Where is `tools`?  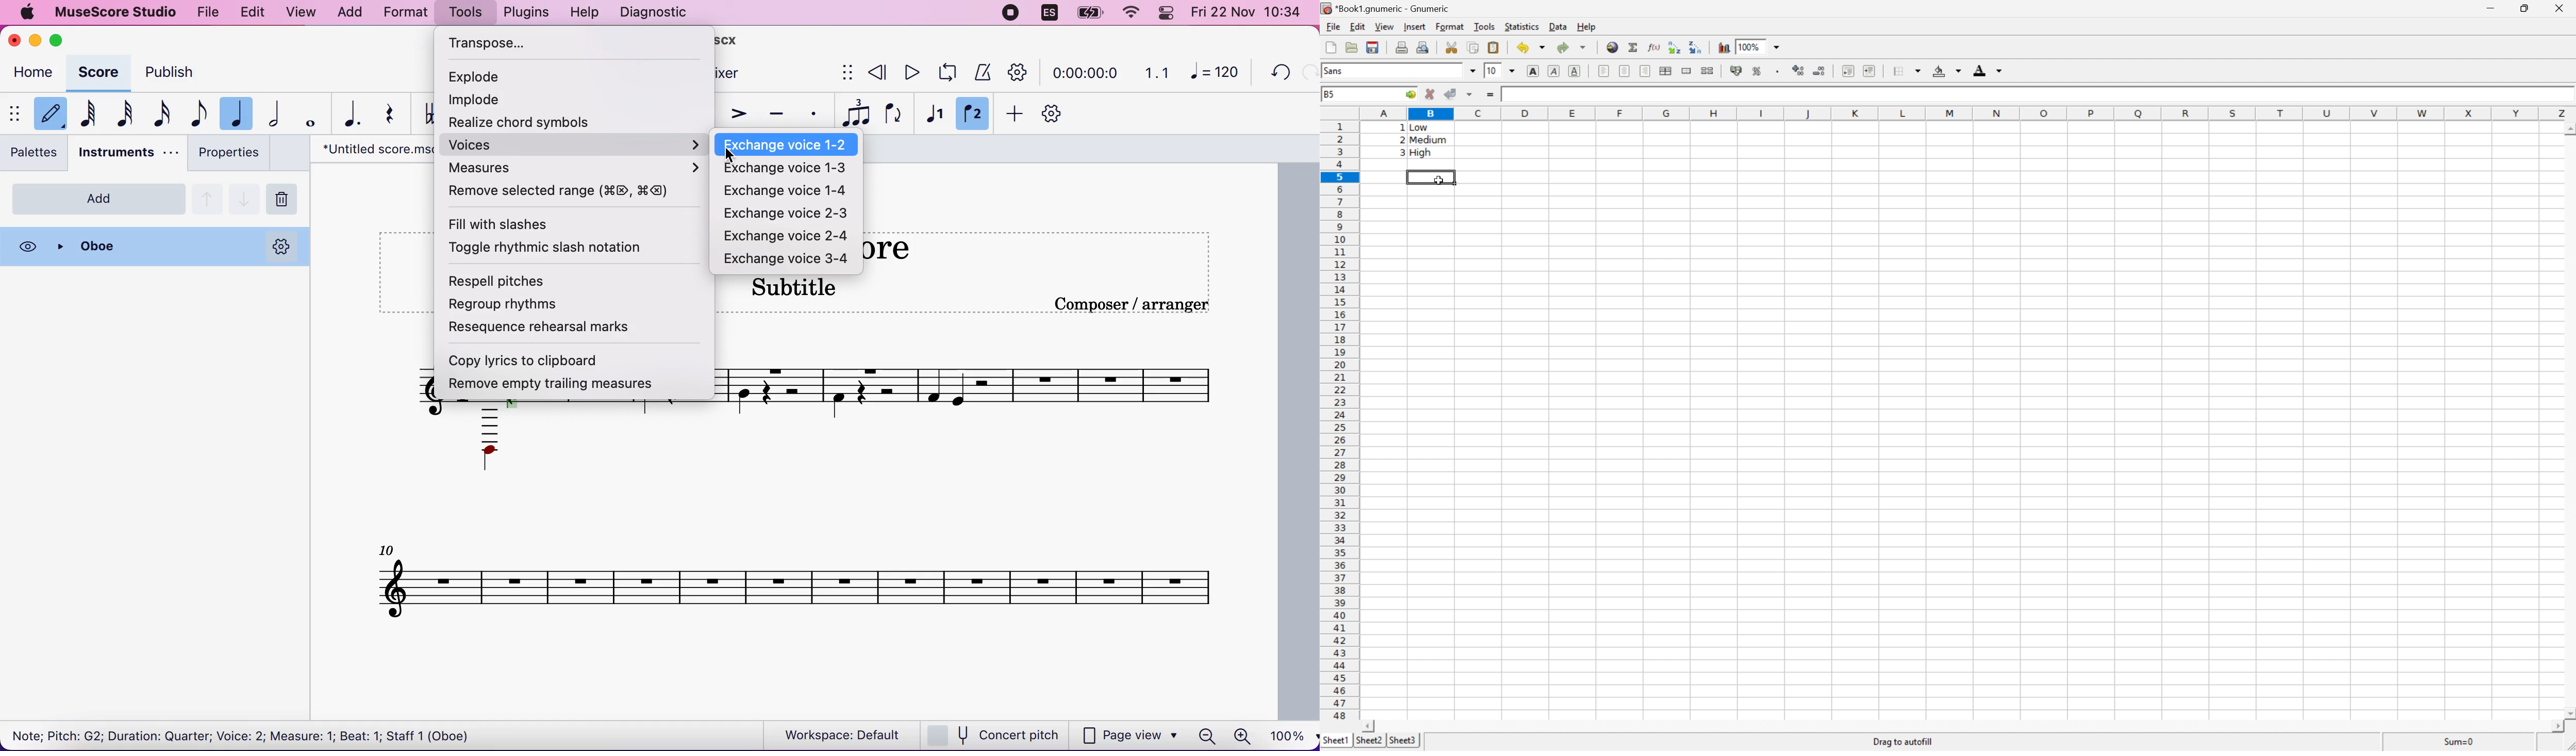 tools is located at coordinates (466, 14).